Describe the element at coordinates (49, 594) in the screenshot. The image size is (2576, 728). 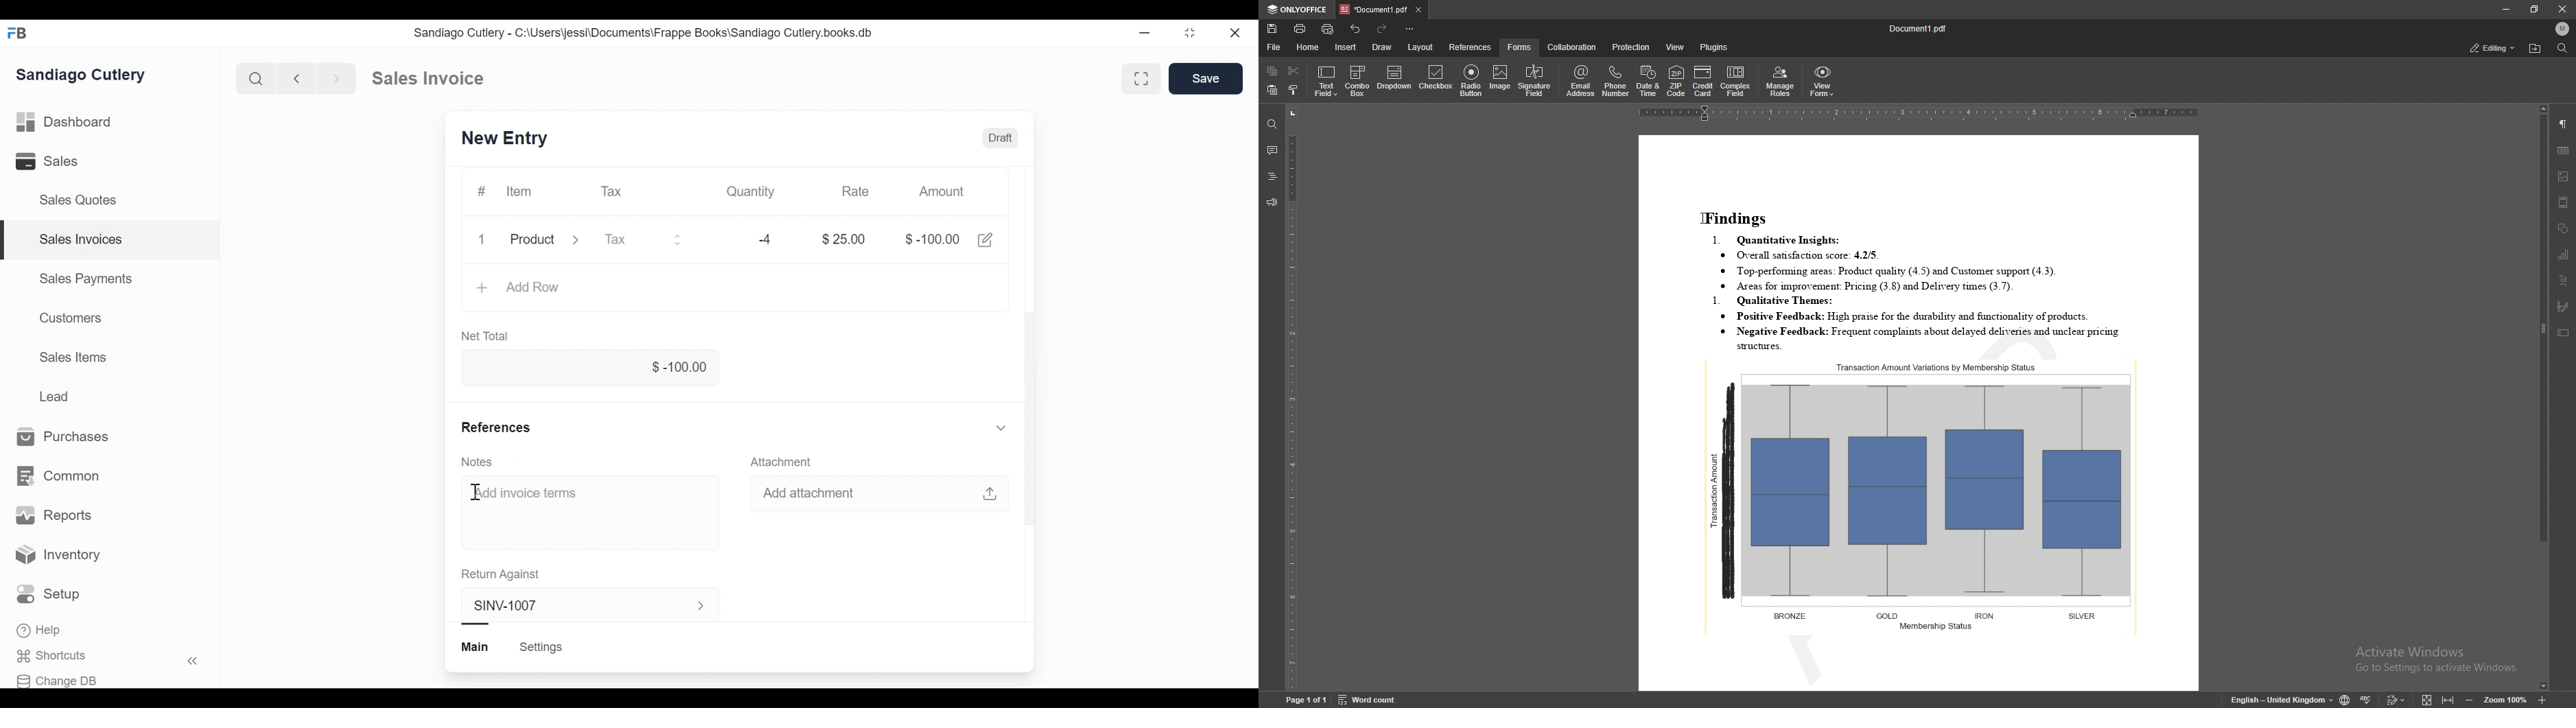
I see `Setup` at that location.